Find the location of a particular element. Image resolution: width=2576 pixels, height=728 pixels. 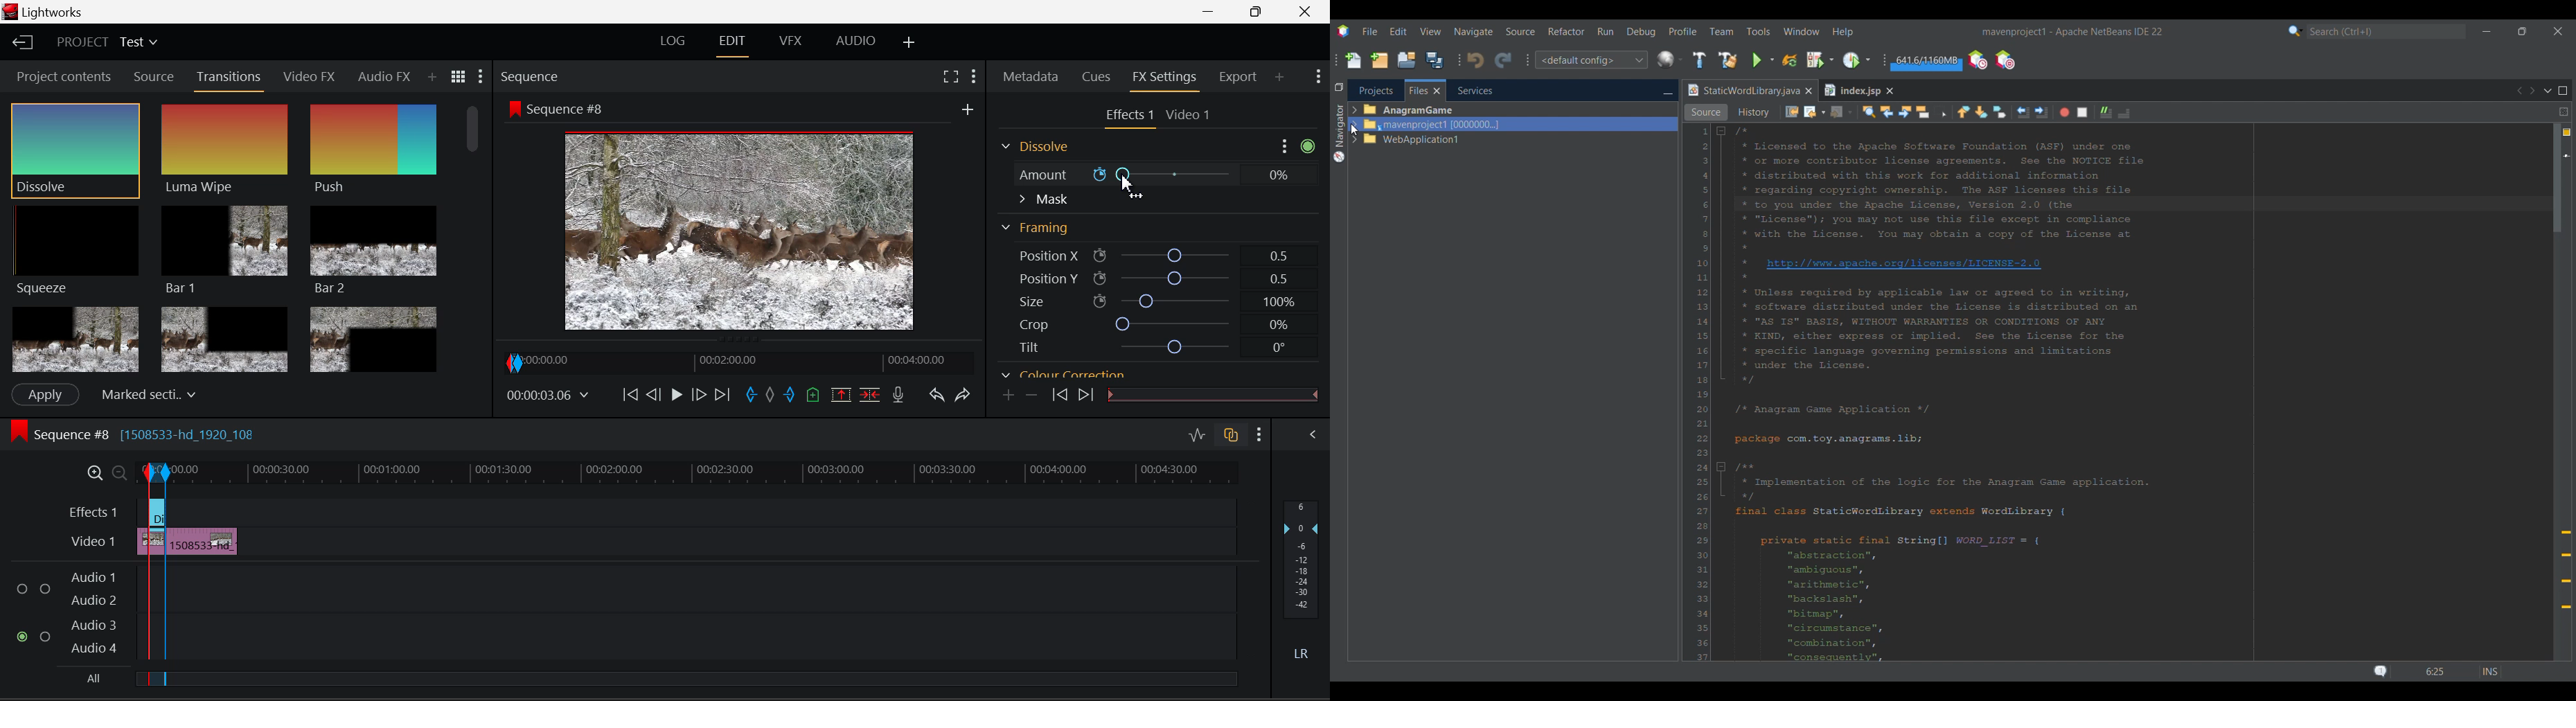

Minimize is located at coordinates (1667, 92).